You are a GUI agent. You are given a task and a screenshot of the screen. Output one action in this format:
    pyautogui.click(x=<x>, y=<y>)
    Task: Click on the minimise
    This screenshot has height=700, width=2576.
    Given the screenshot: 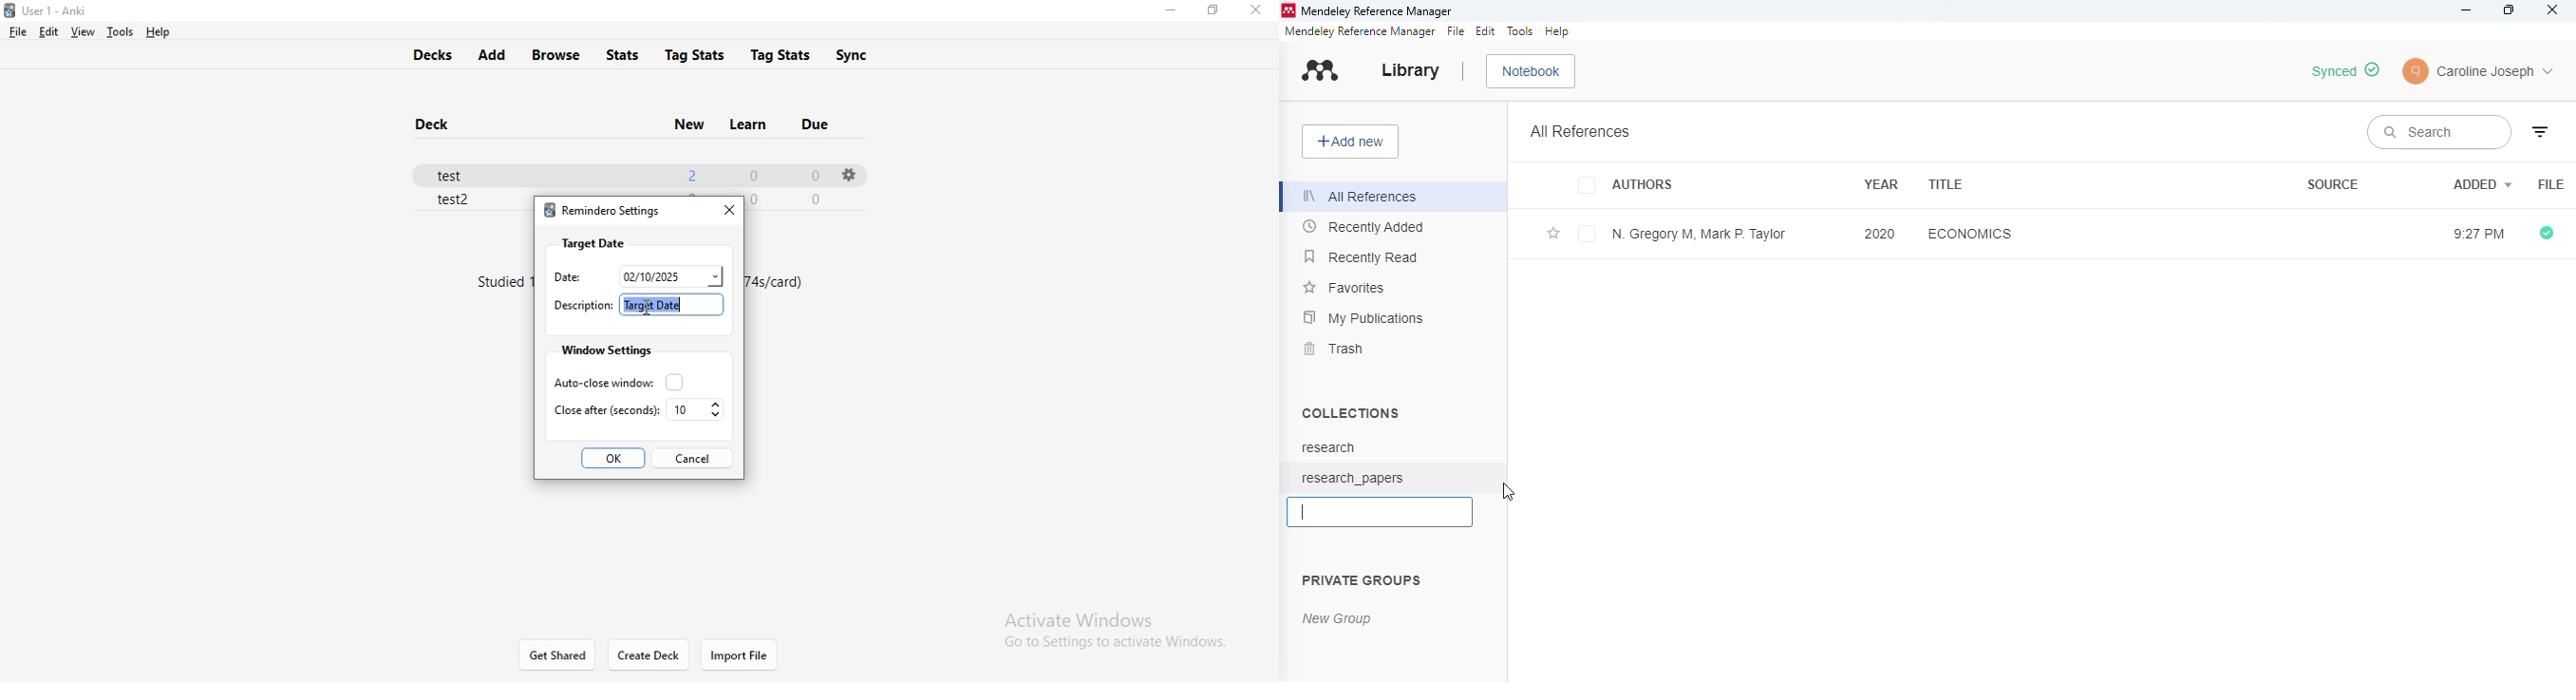 What is the action you would take?
    pyautogui.click(x=1170, y=12)
    